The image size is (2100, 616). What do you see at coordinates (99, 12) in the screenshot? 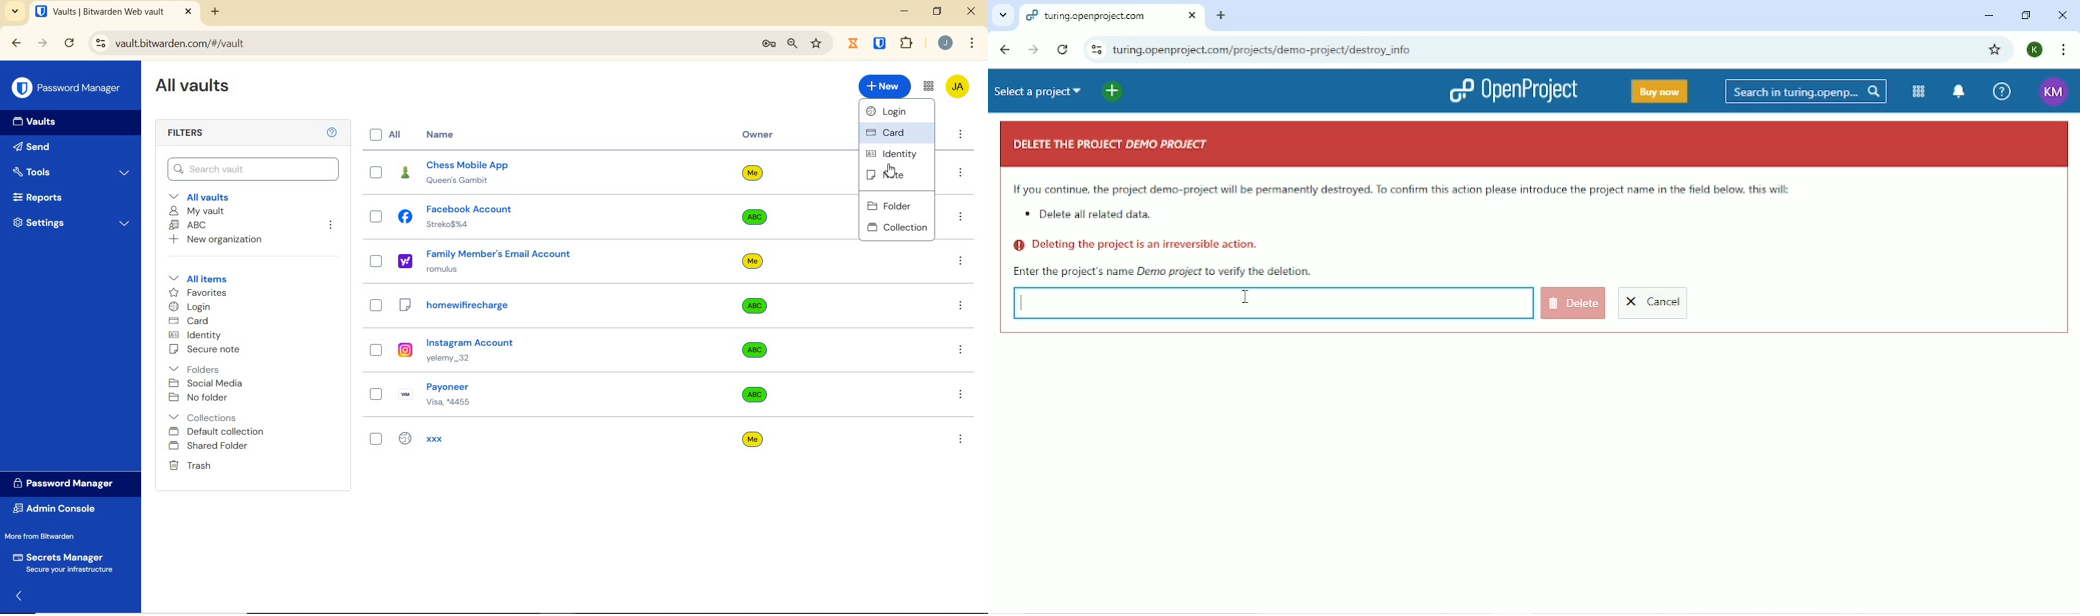
I see `open tab` at bounding box center [99, 12].